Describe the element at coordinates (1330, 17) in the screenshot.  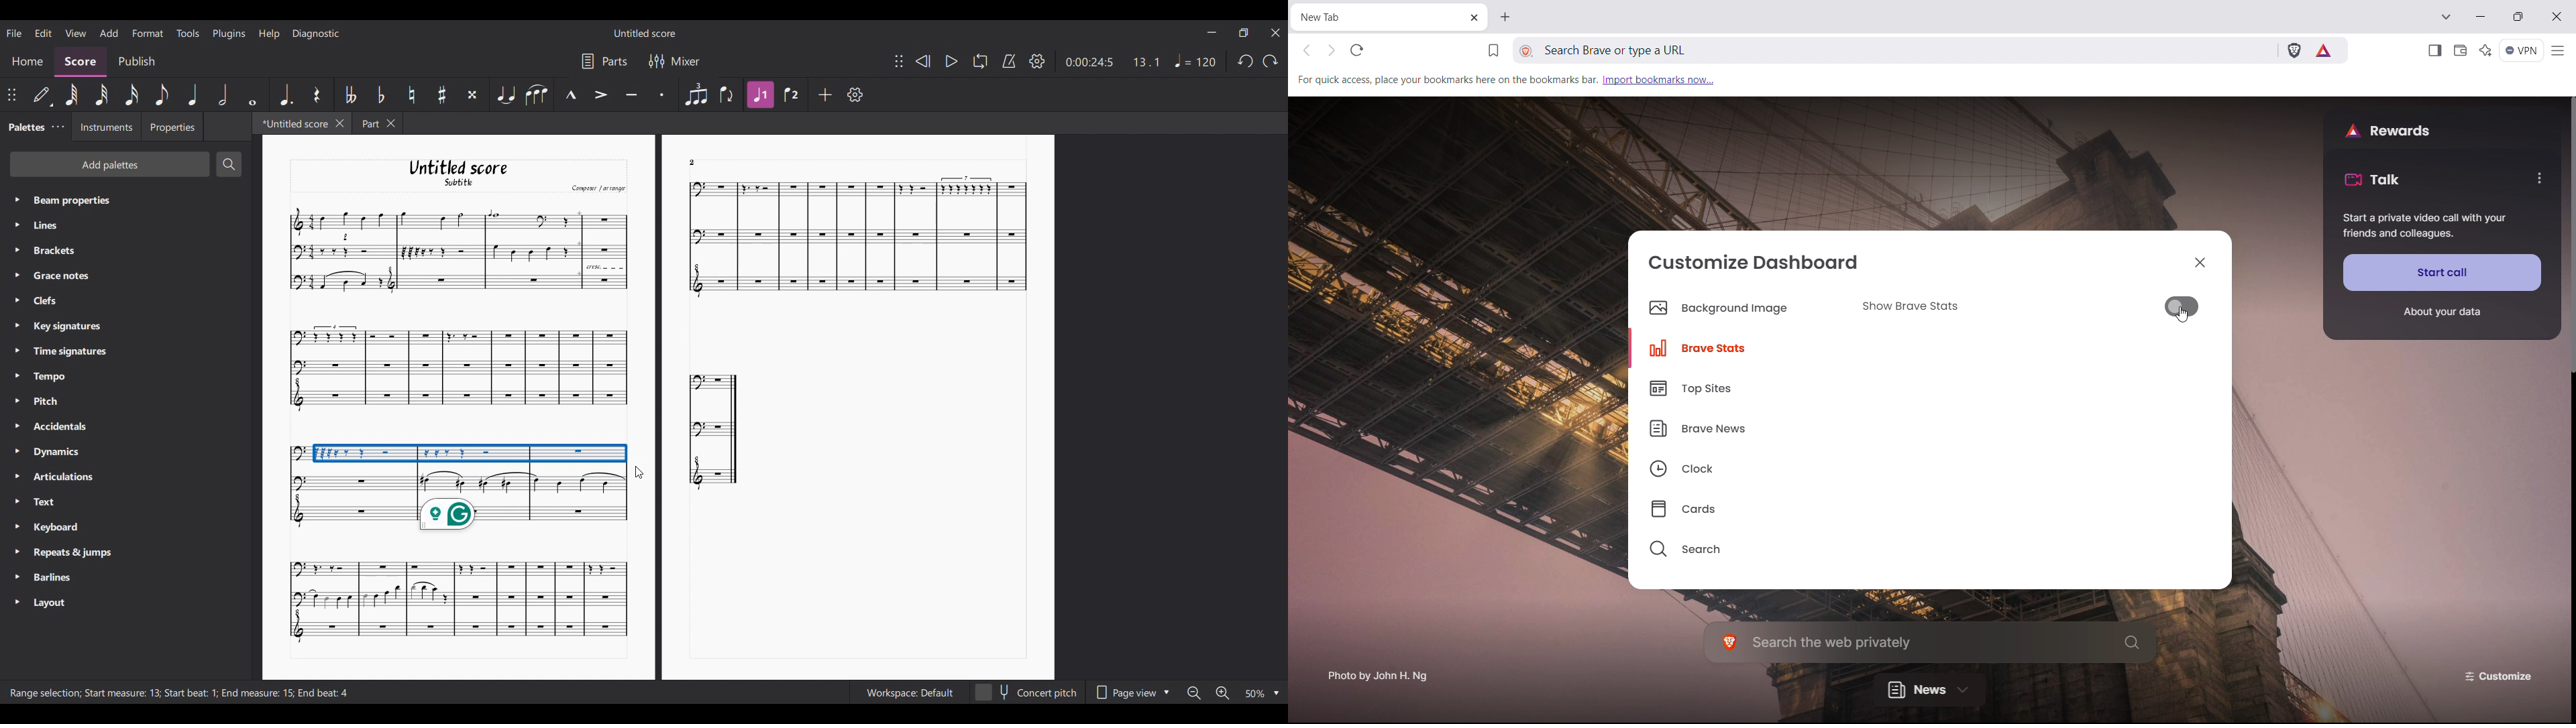
I see `tab title` at that location.